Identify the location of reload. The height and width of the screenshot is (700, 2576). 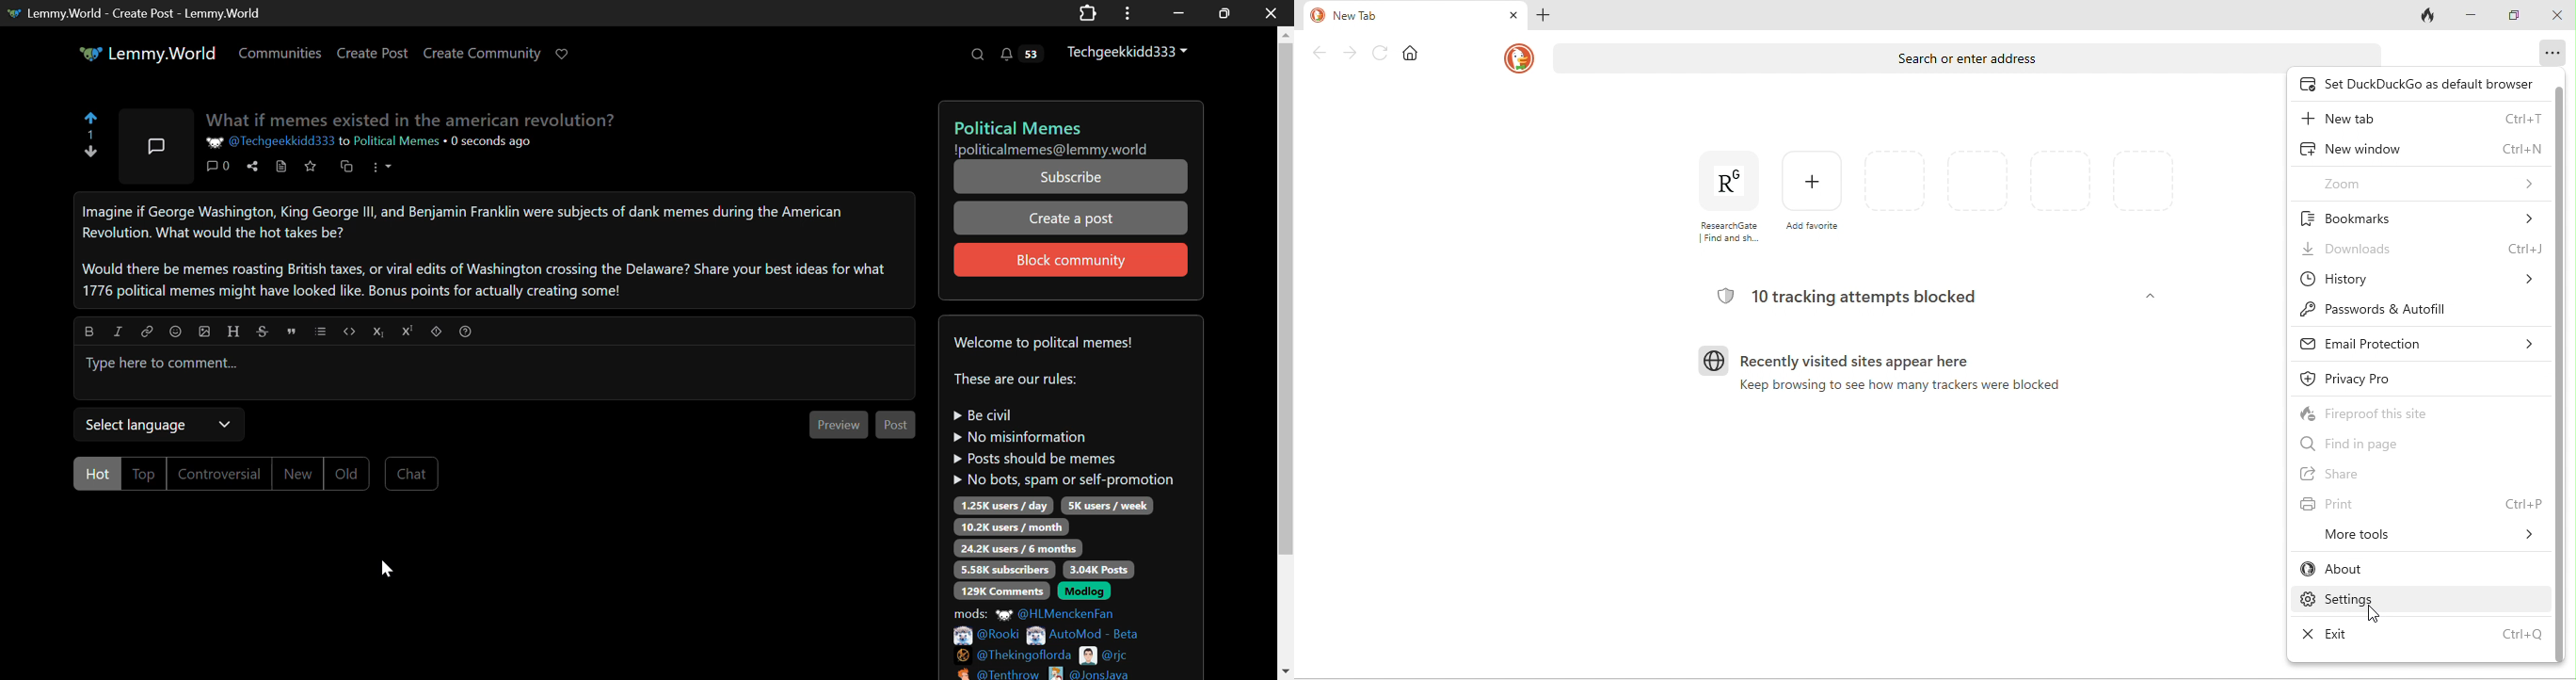
(1379, 52).